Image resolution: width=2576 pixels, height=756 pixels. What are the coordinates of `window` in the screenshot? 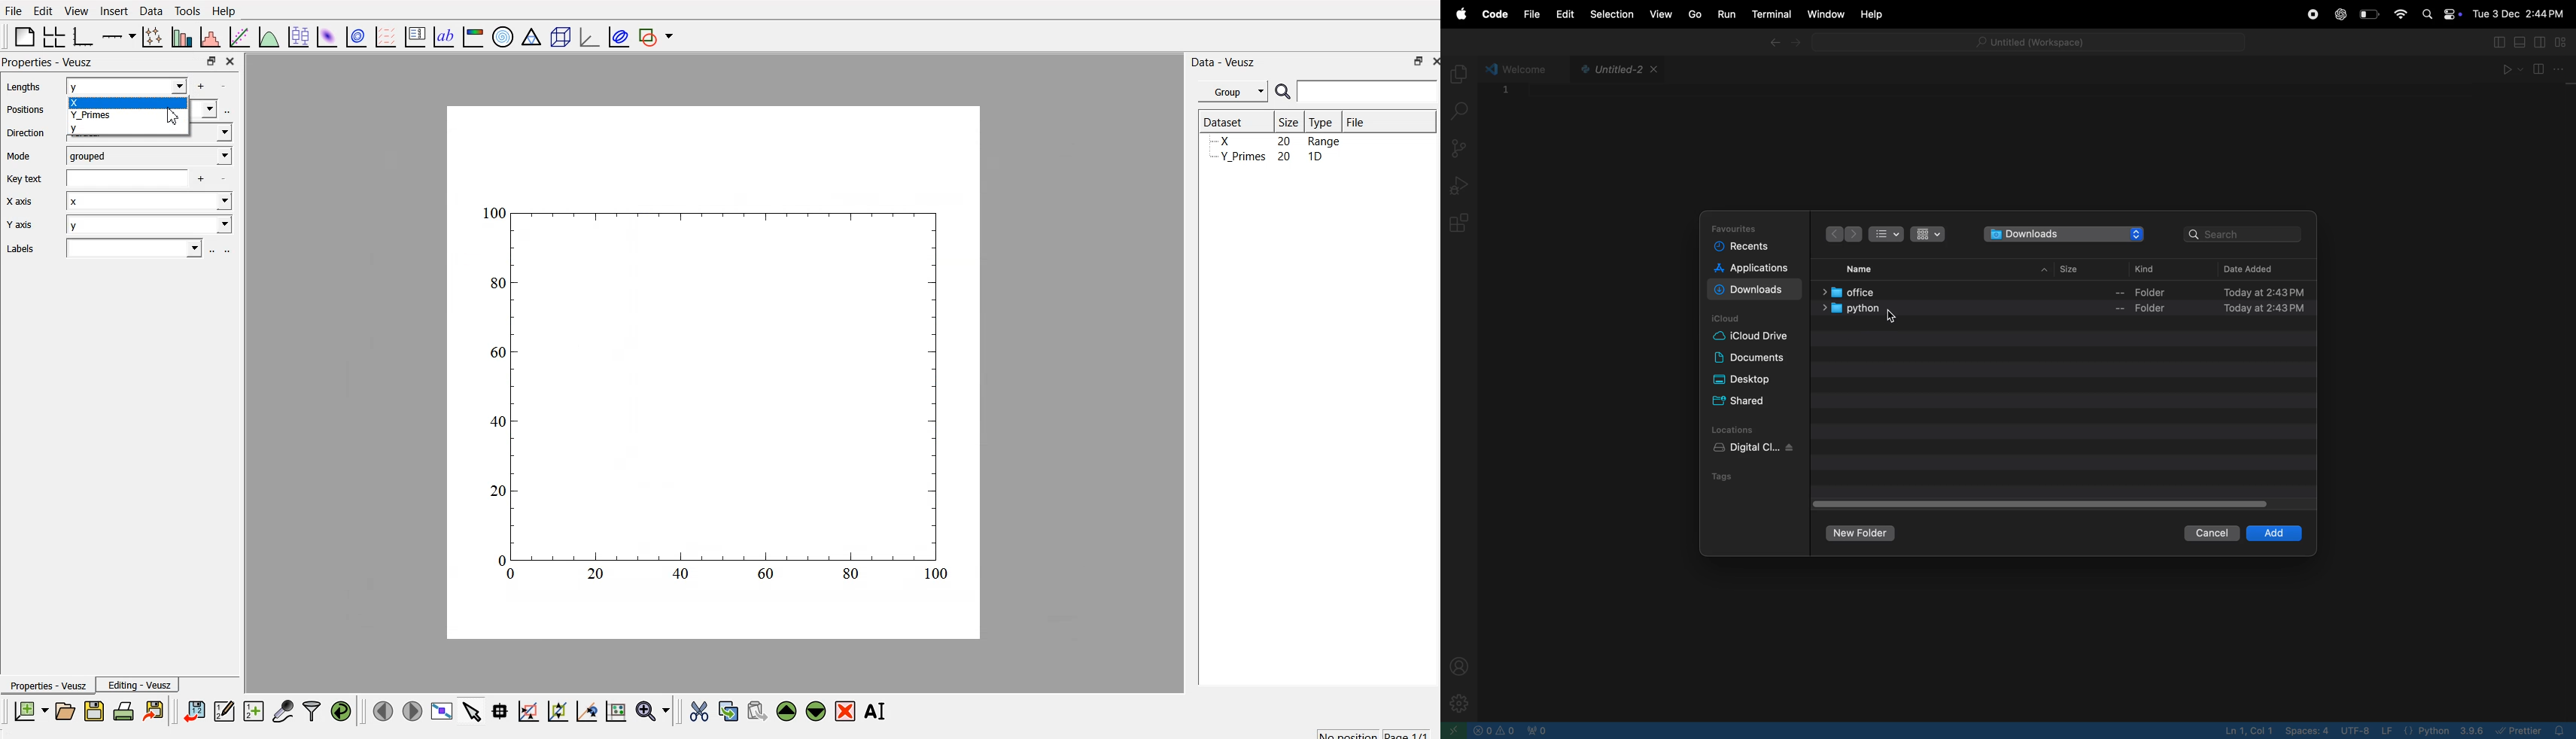 It's located at (1825, 13).